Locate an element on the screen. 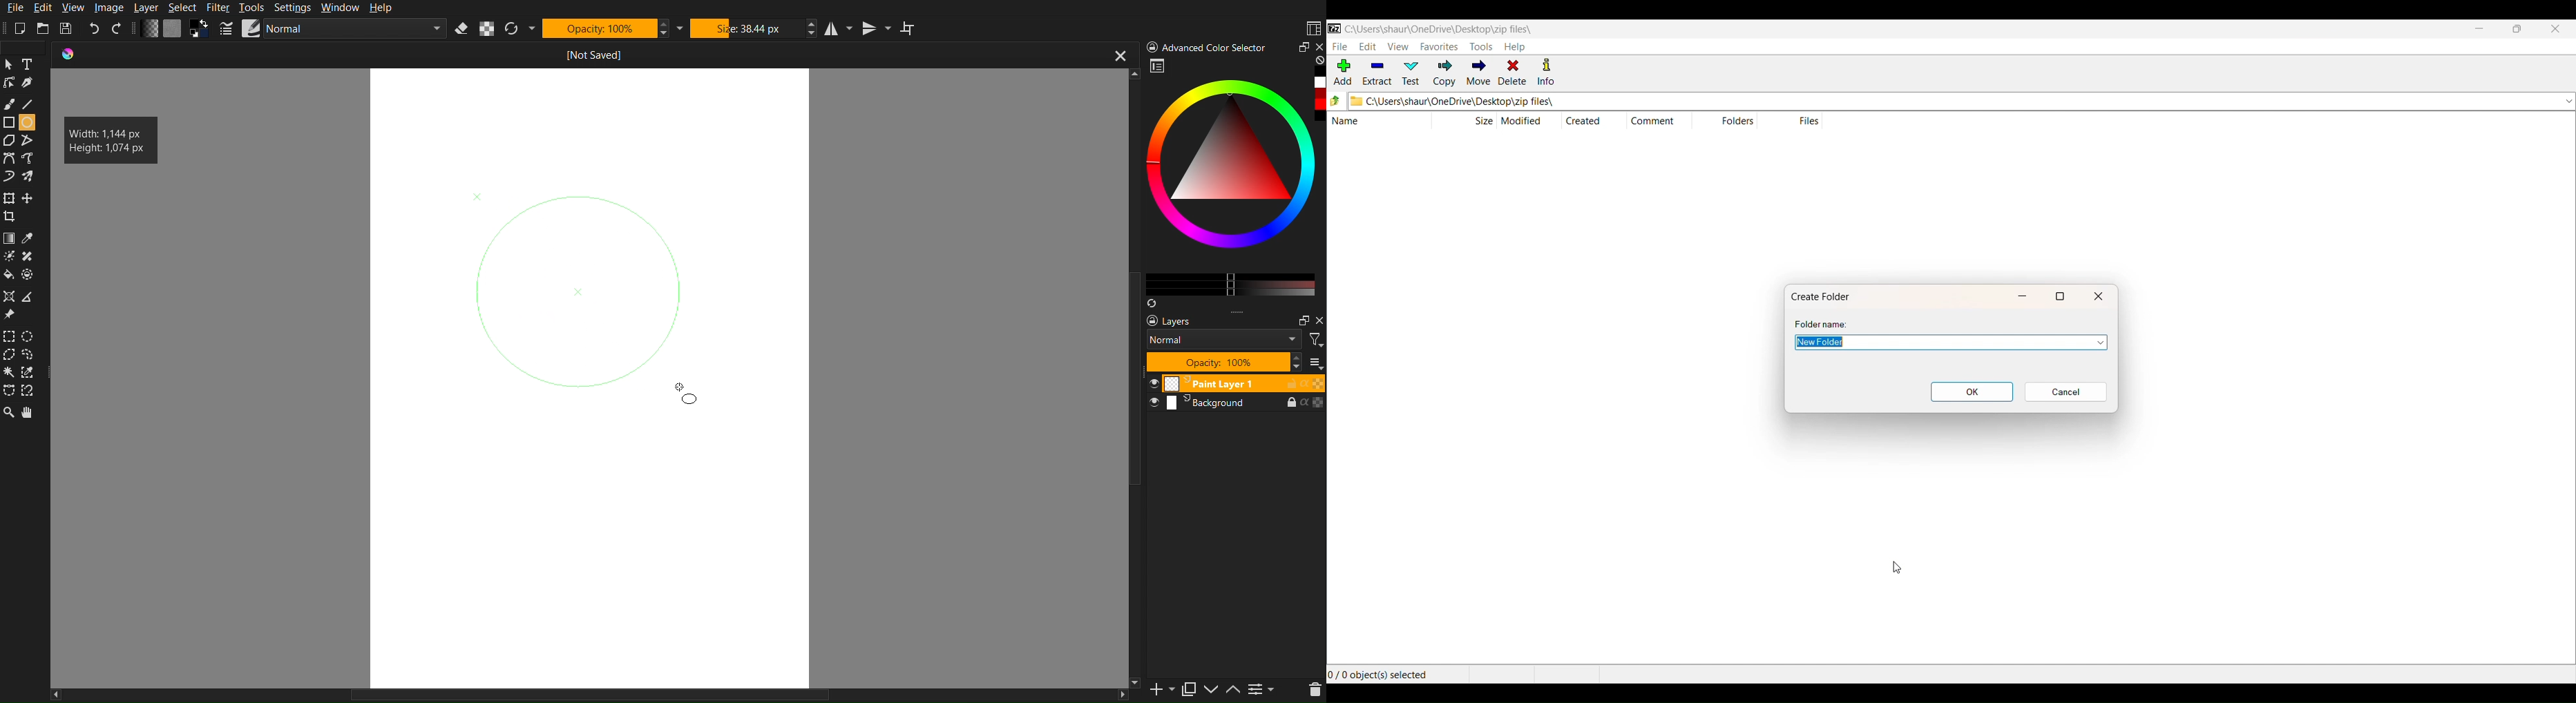 The width and height of the screenshot is (2576, 728). Free polygon is located at coordinates (26, 141).